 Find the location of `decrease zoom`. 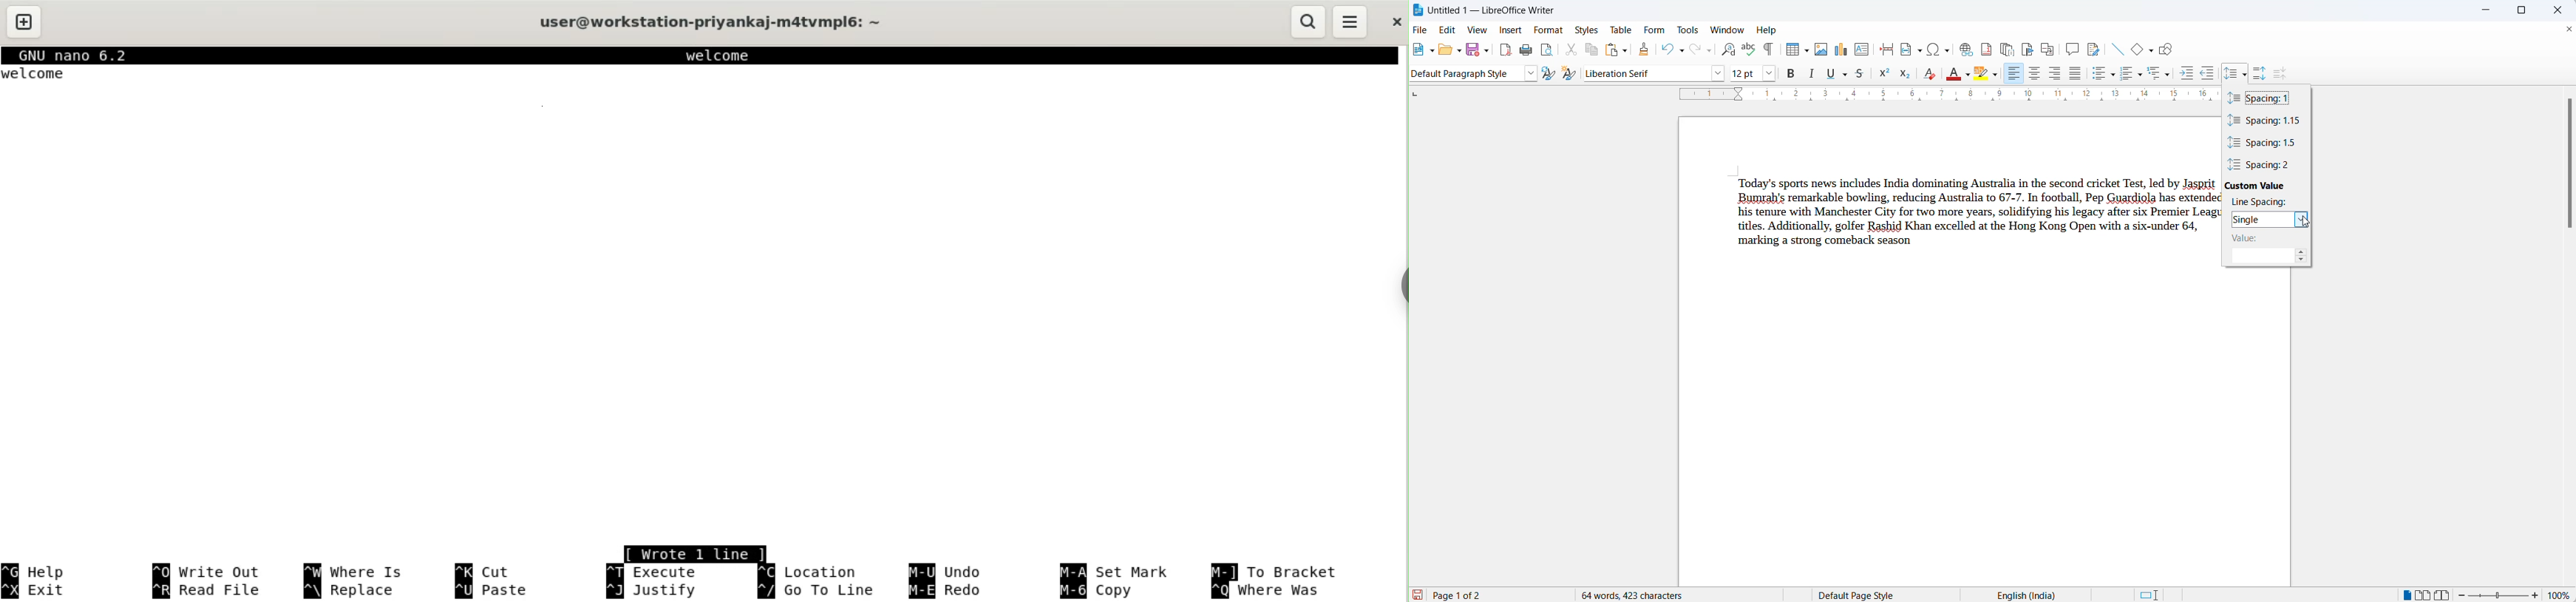

decrease zoom is located at coordinates (2464, 595).